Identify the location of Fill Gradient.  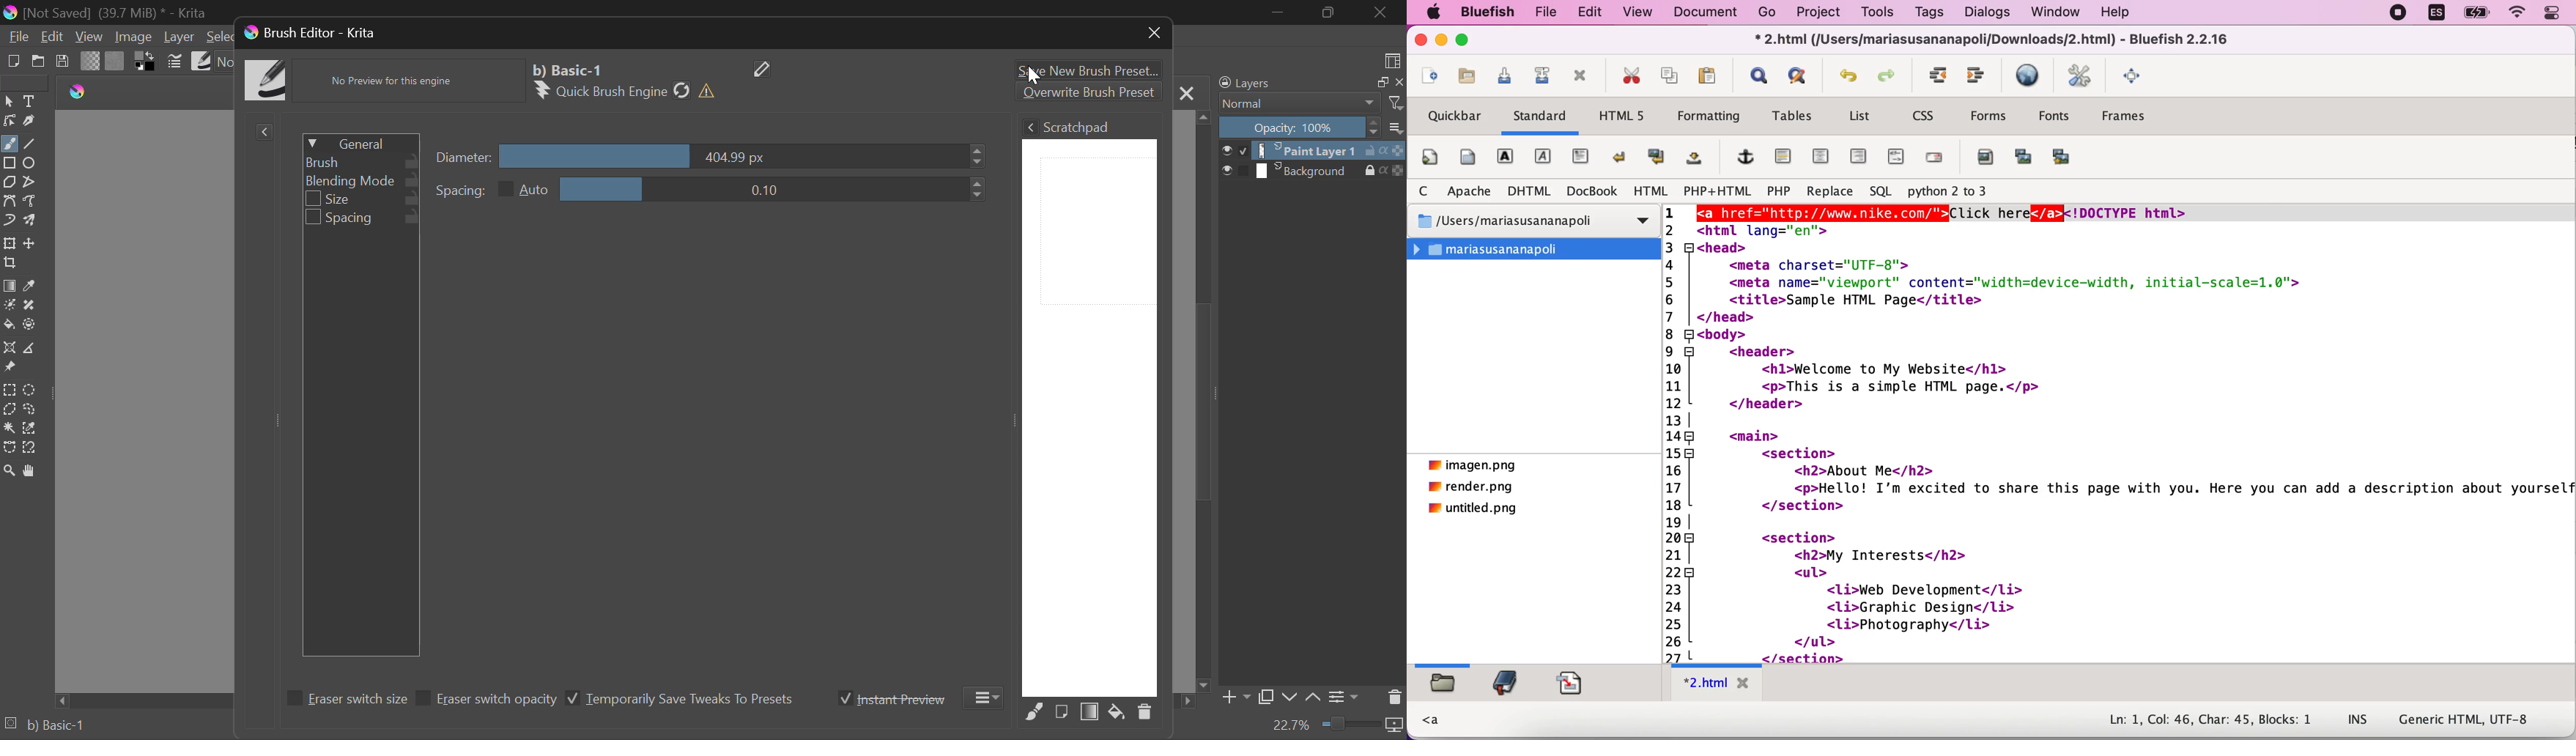
(10, 286).